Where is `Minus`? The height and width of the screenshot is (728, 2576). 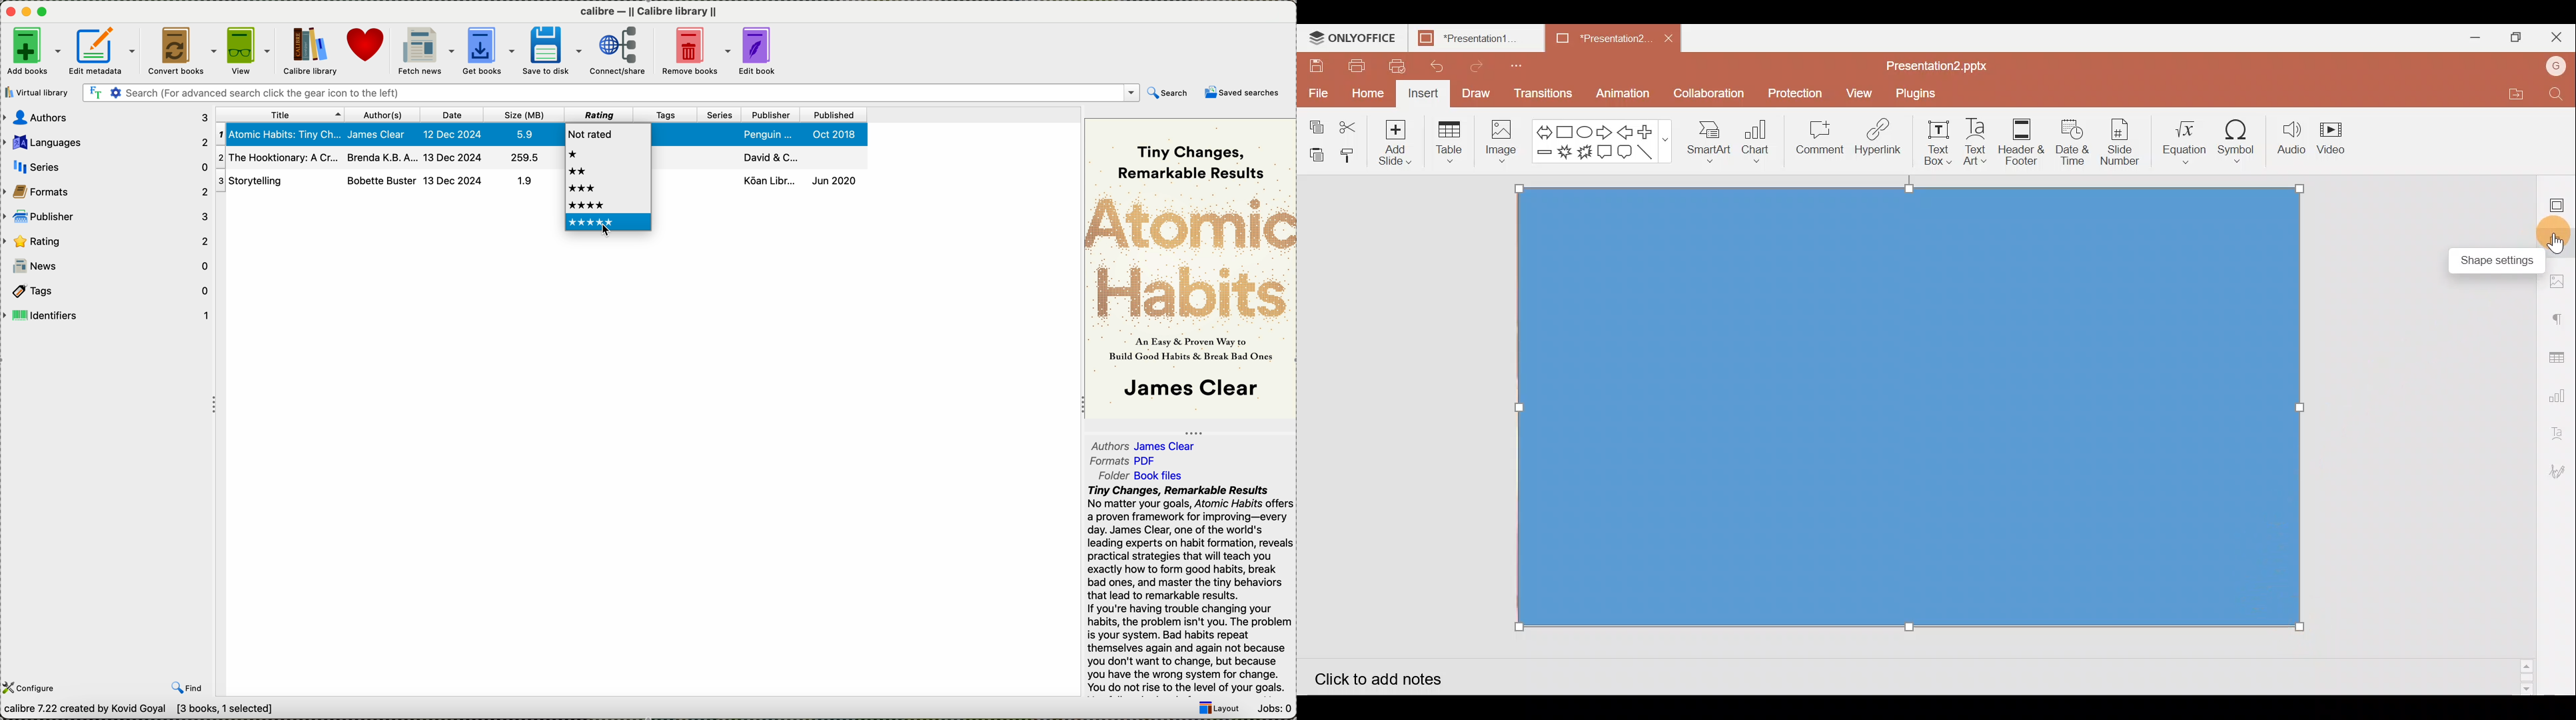 Minus is located at coordinates (1543, 156).